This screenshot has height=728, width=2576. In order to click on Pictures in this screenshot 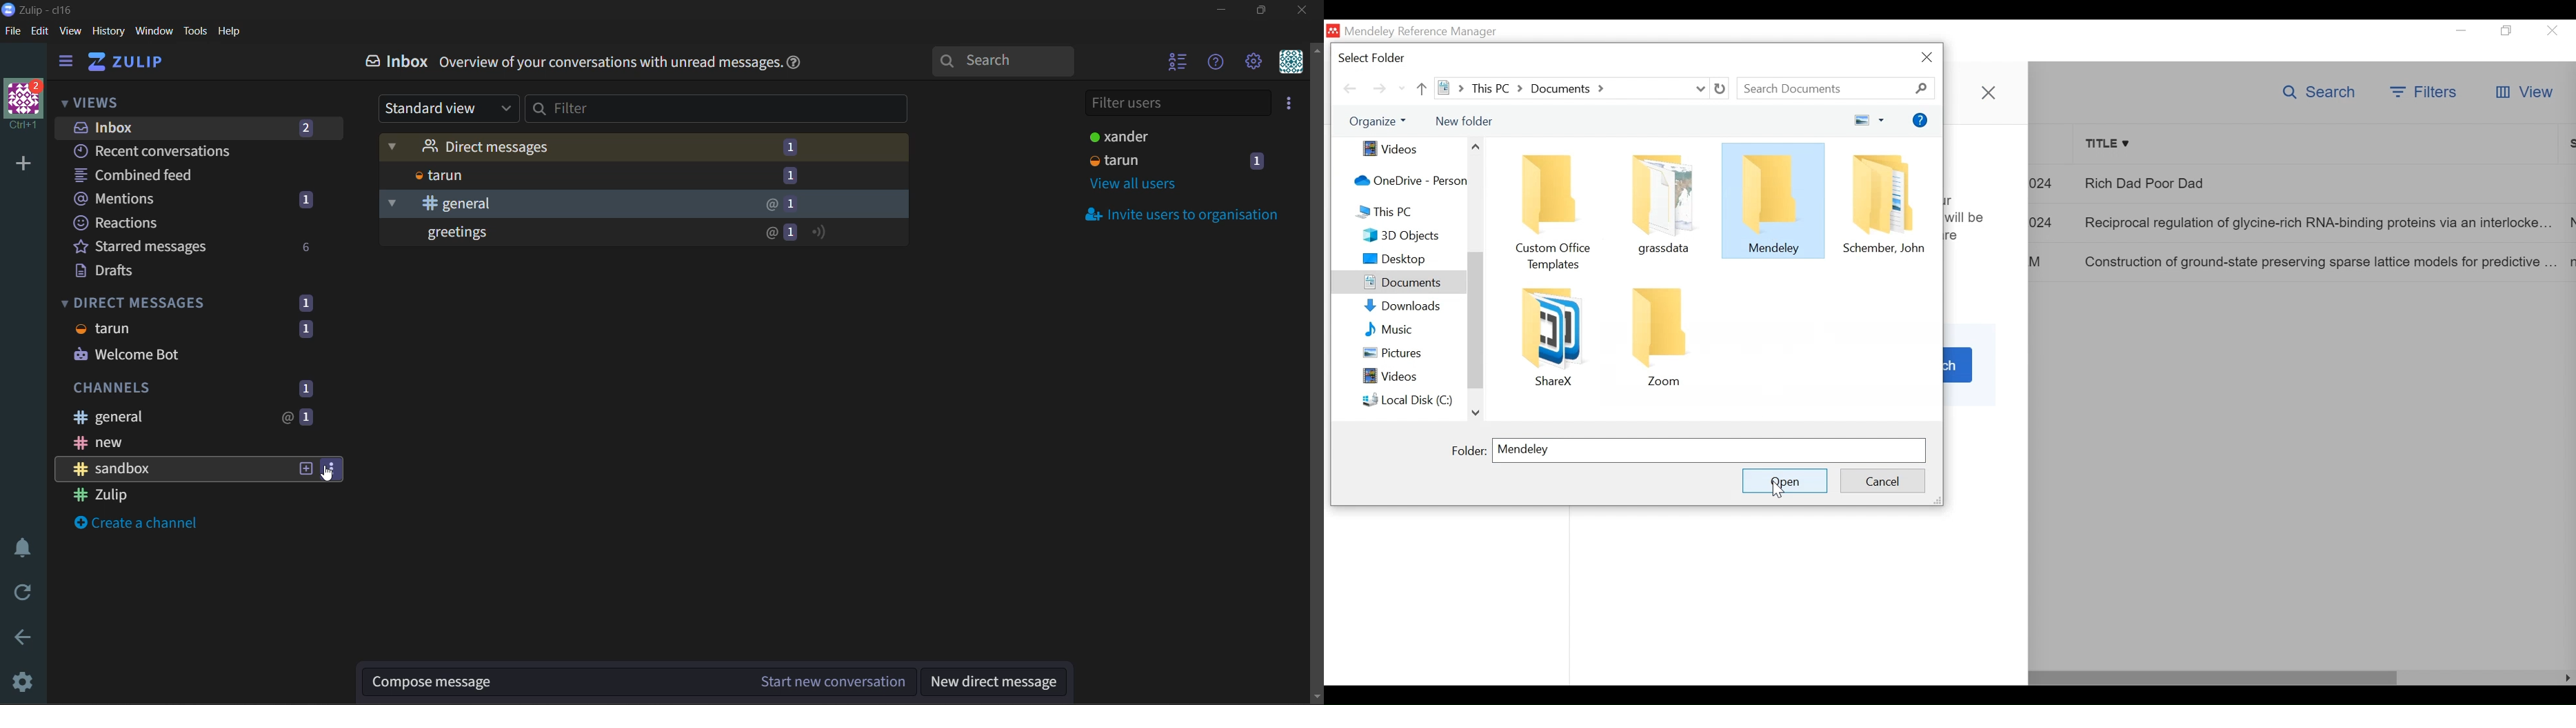, I will do `click(1411, 354)`.